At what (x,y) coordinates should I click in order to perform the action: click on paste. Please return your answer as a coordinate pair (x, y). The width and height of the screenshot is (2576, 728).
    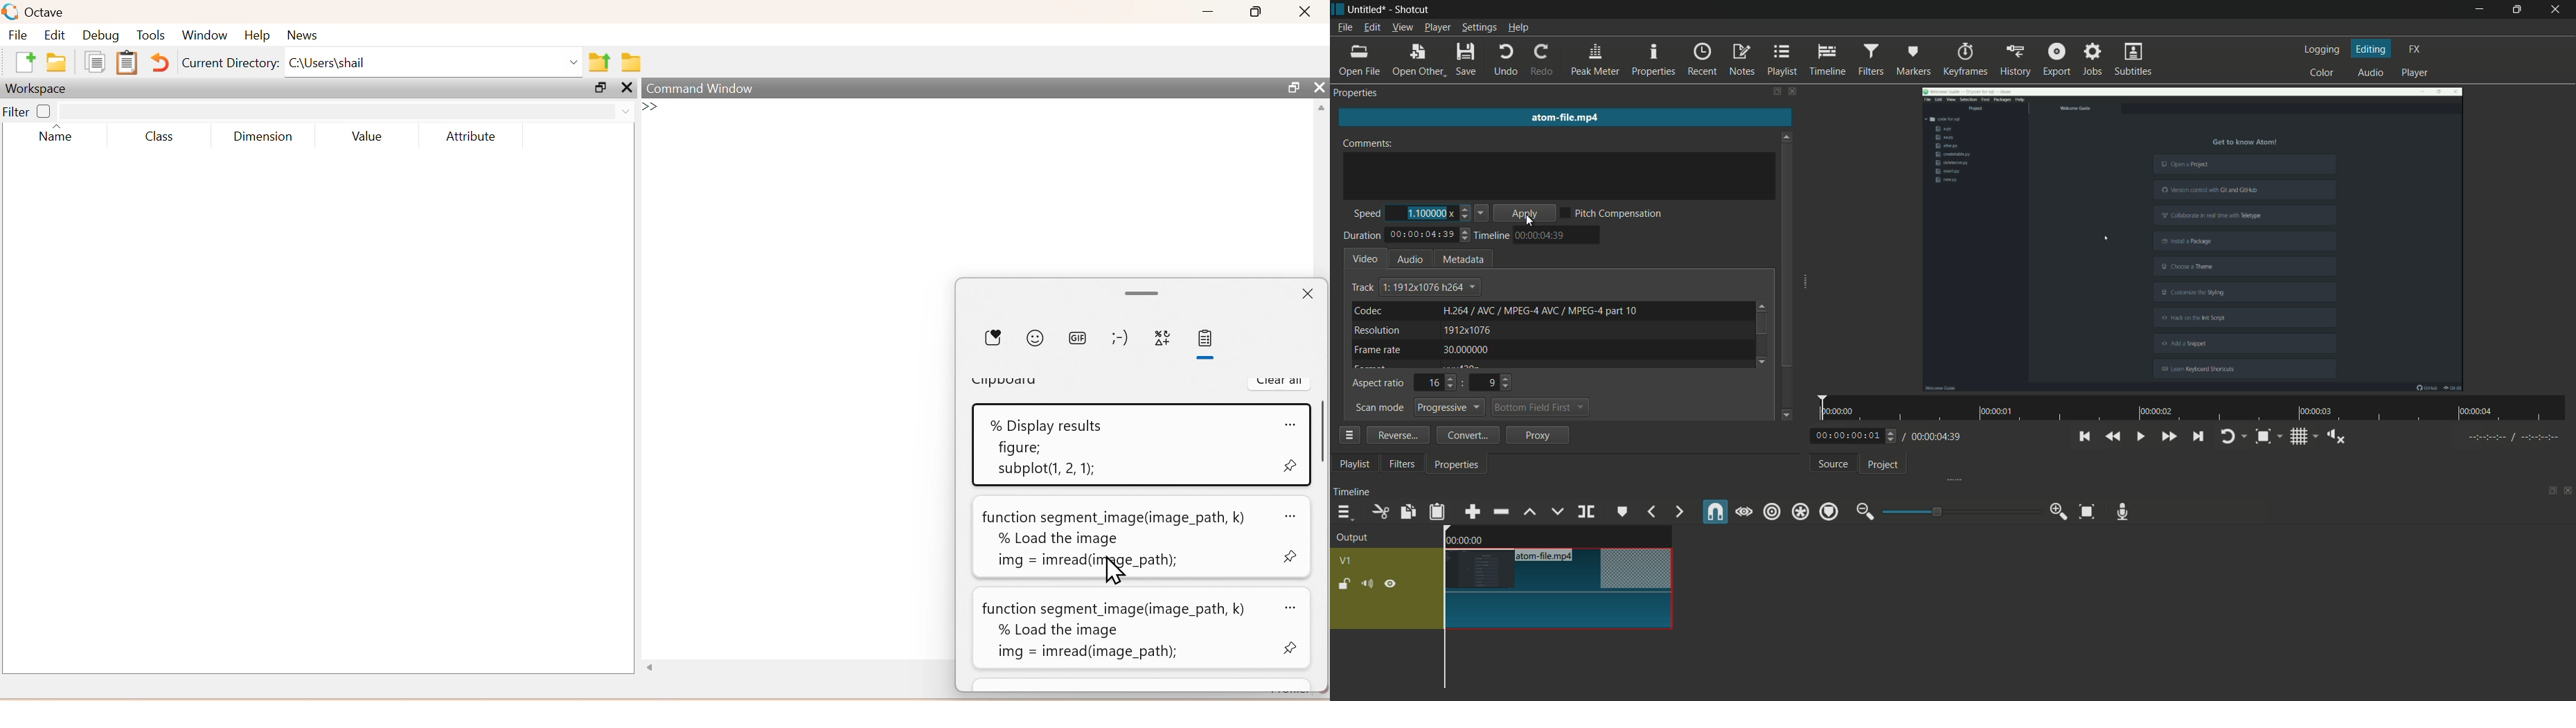
    Looking at the image, I should click on (1437, 511).